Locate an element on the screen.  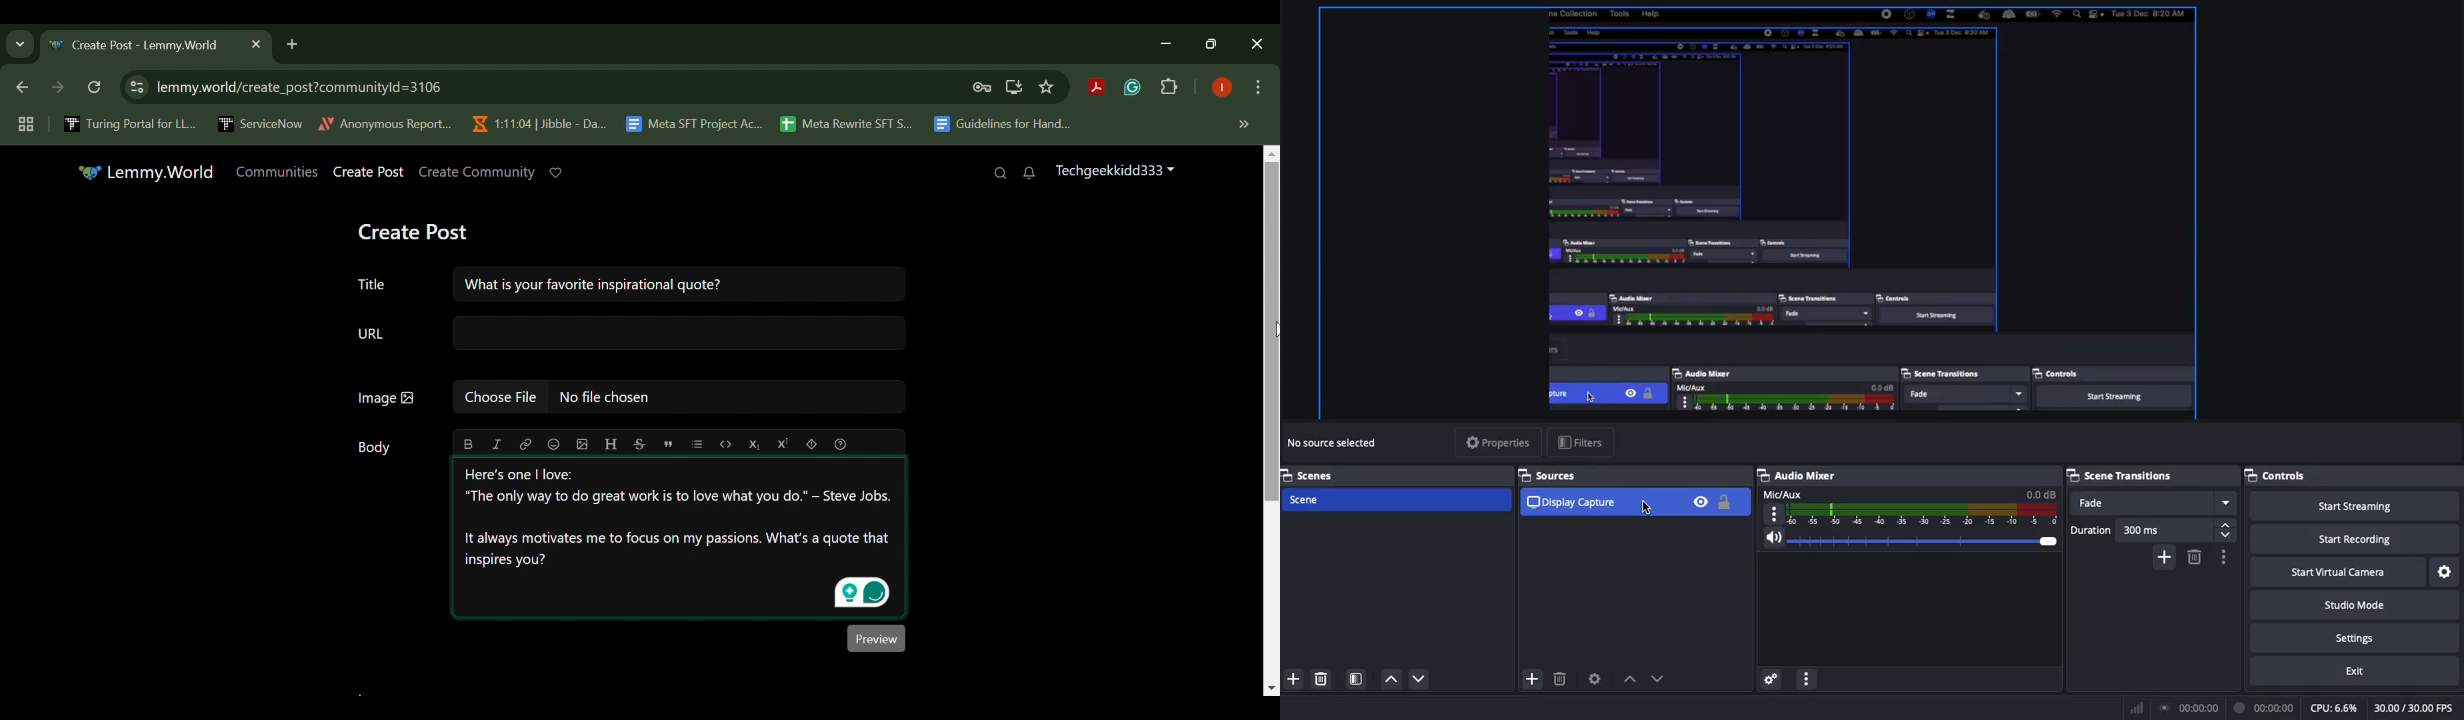
Start virtual camera is located at coordinates (2338, 574).